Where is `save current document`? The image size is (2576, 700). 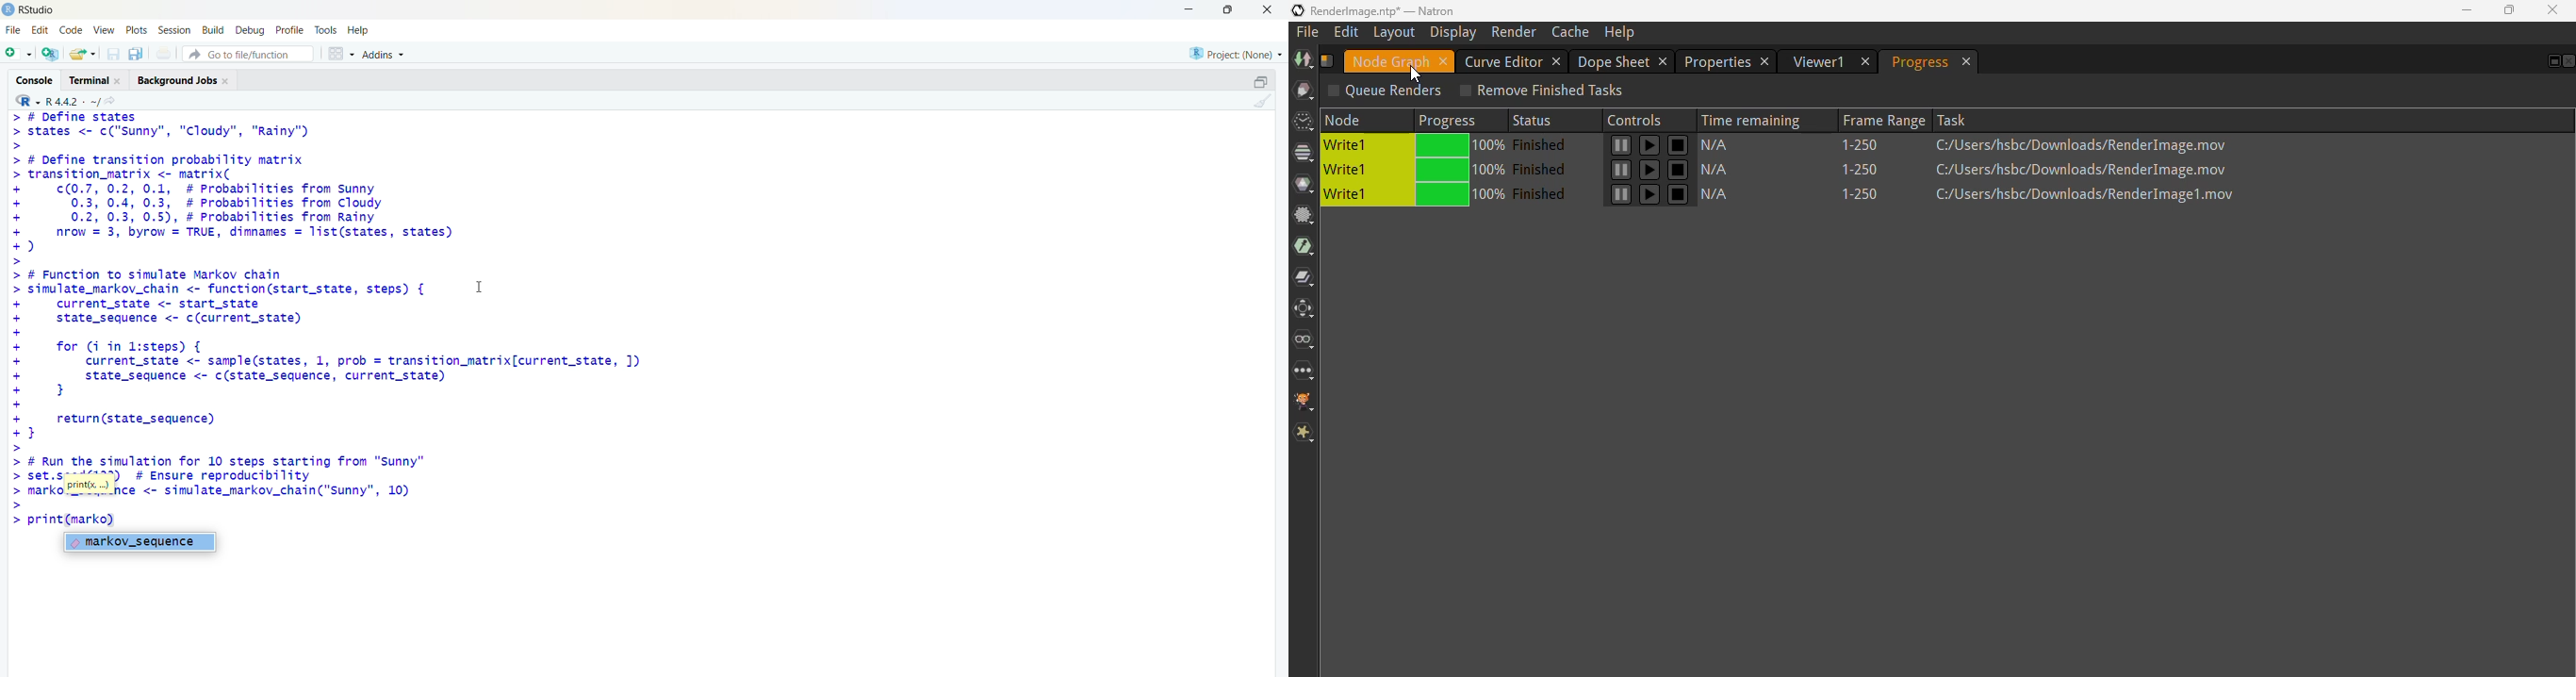
save current document is located at coordinates (113, 54).